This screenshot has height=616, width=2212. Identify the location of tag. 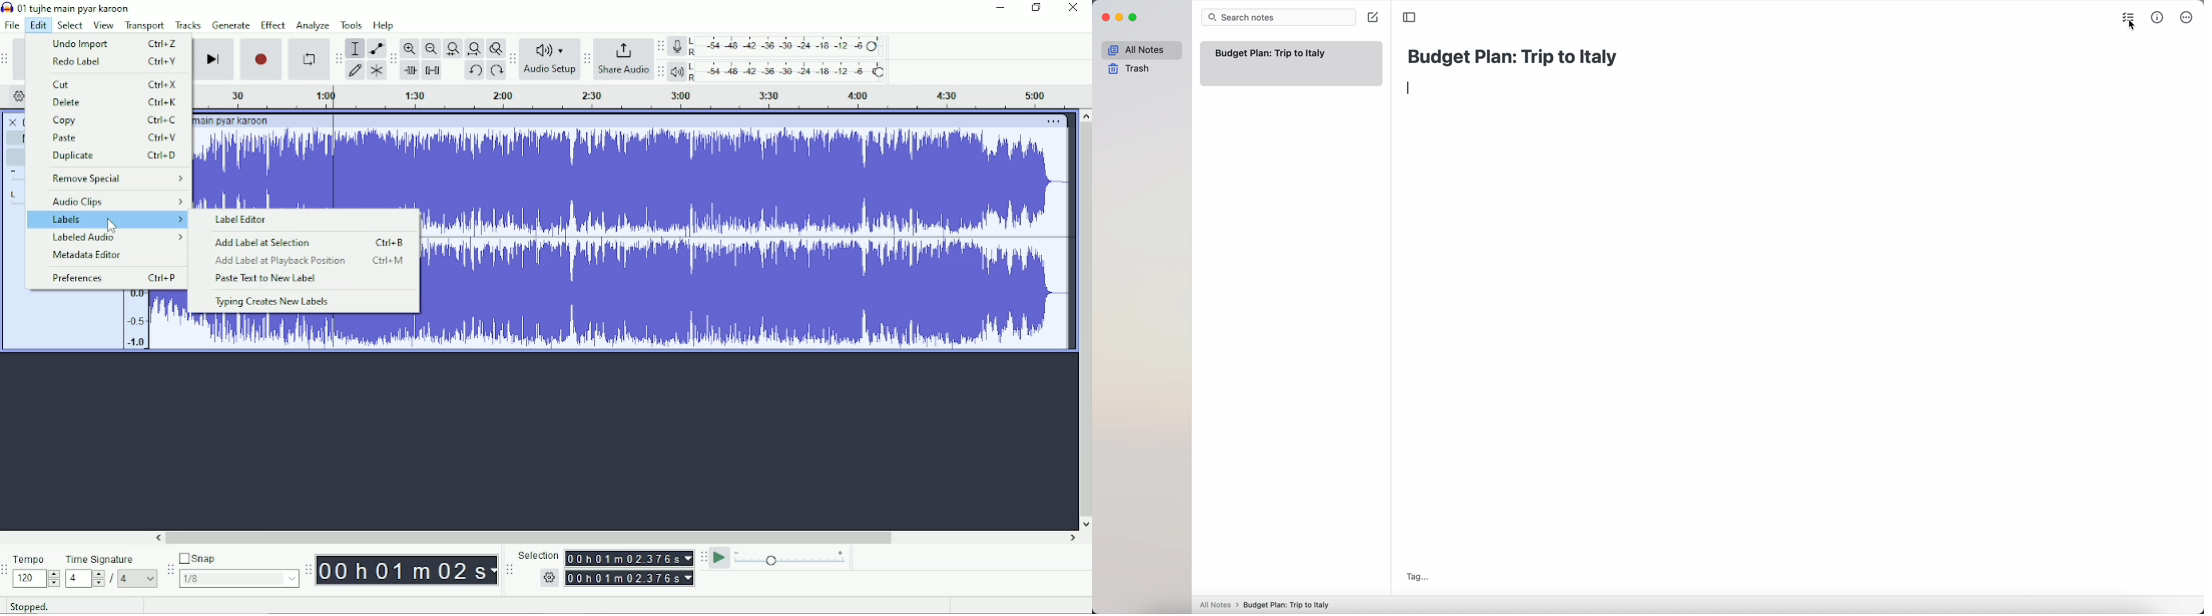
(1418, 577).